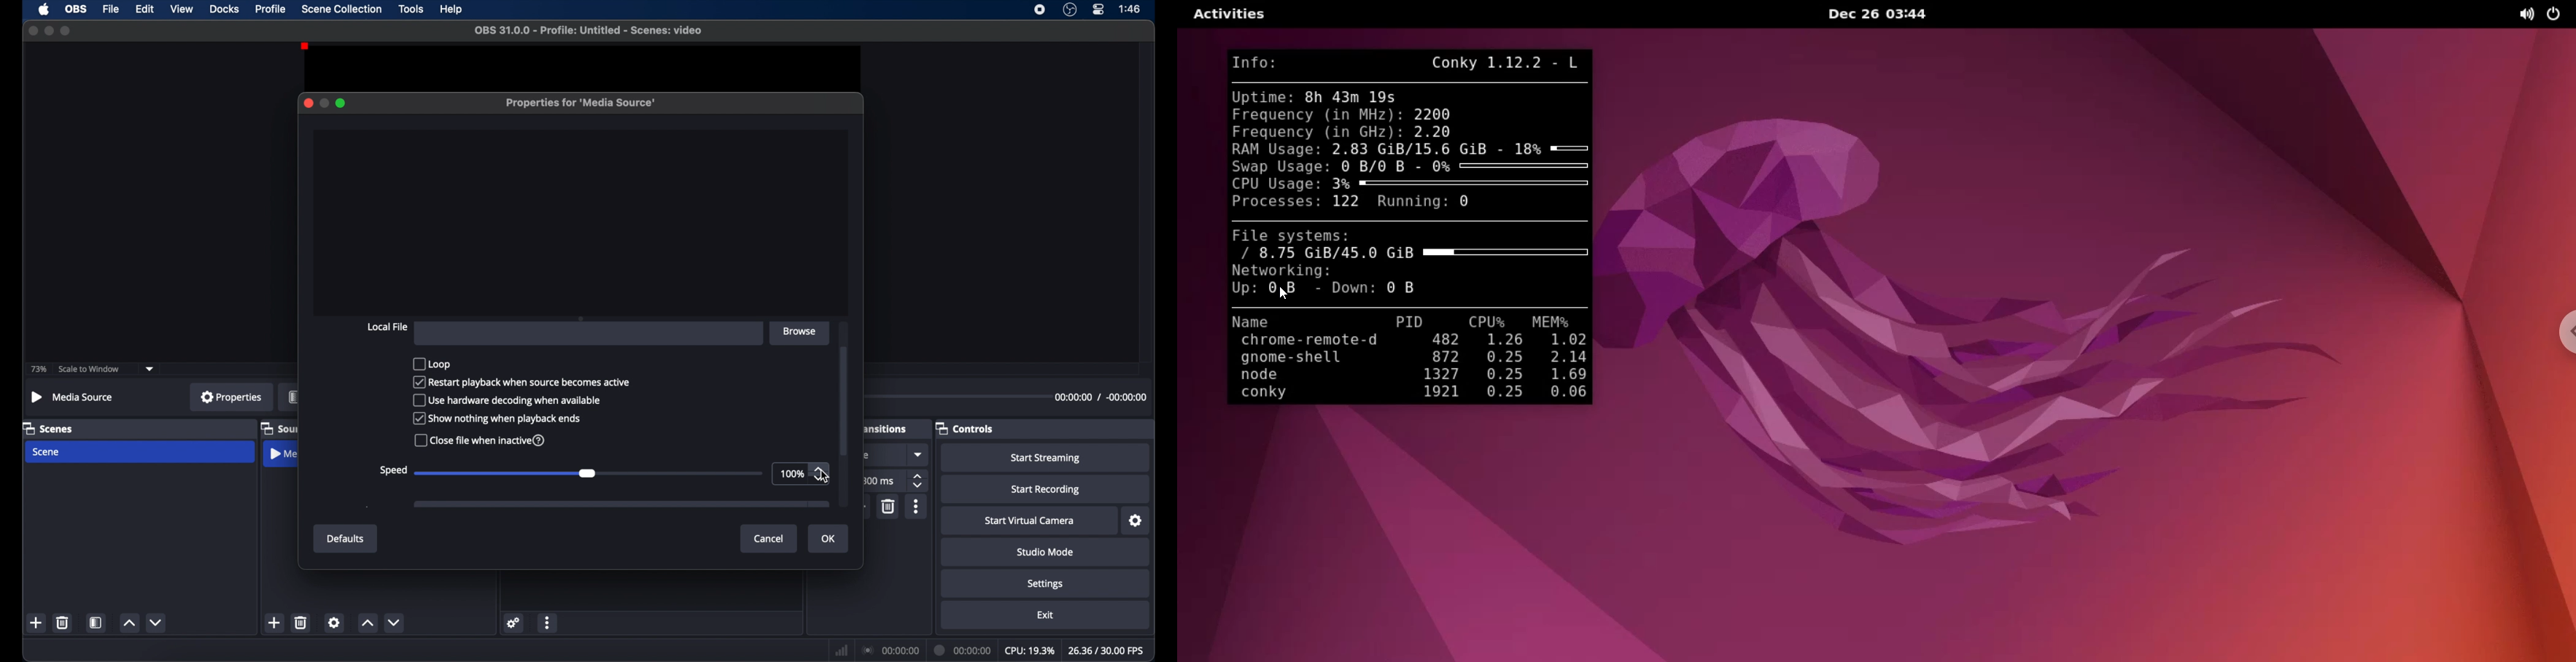 Image resolution: width=2576 pixels, height=672 pixels. Describe the element at coordinates (886, 427) in the screenshot. I see `obscure label` at that location.